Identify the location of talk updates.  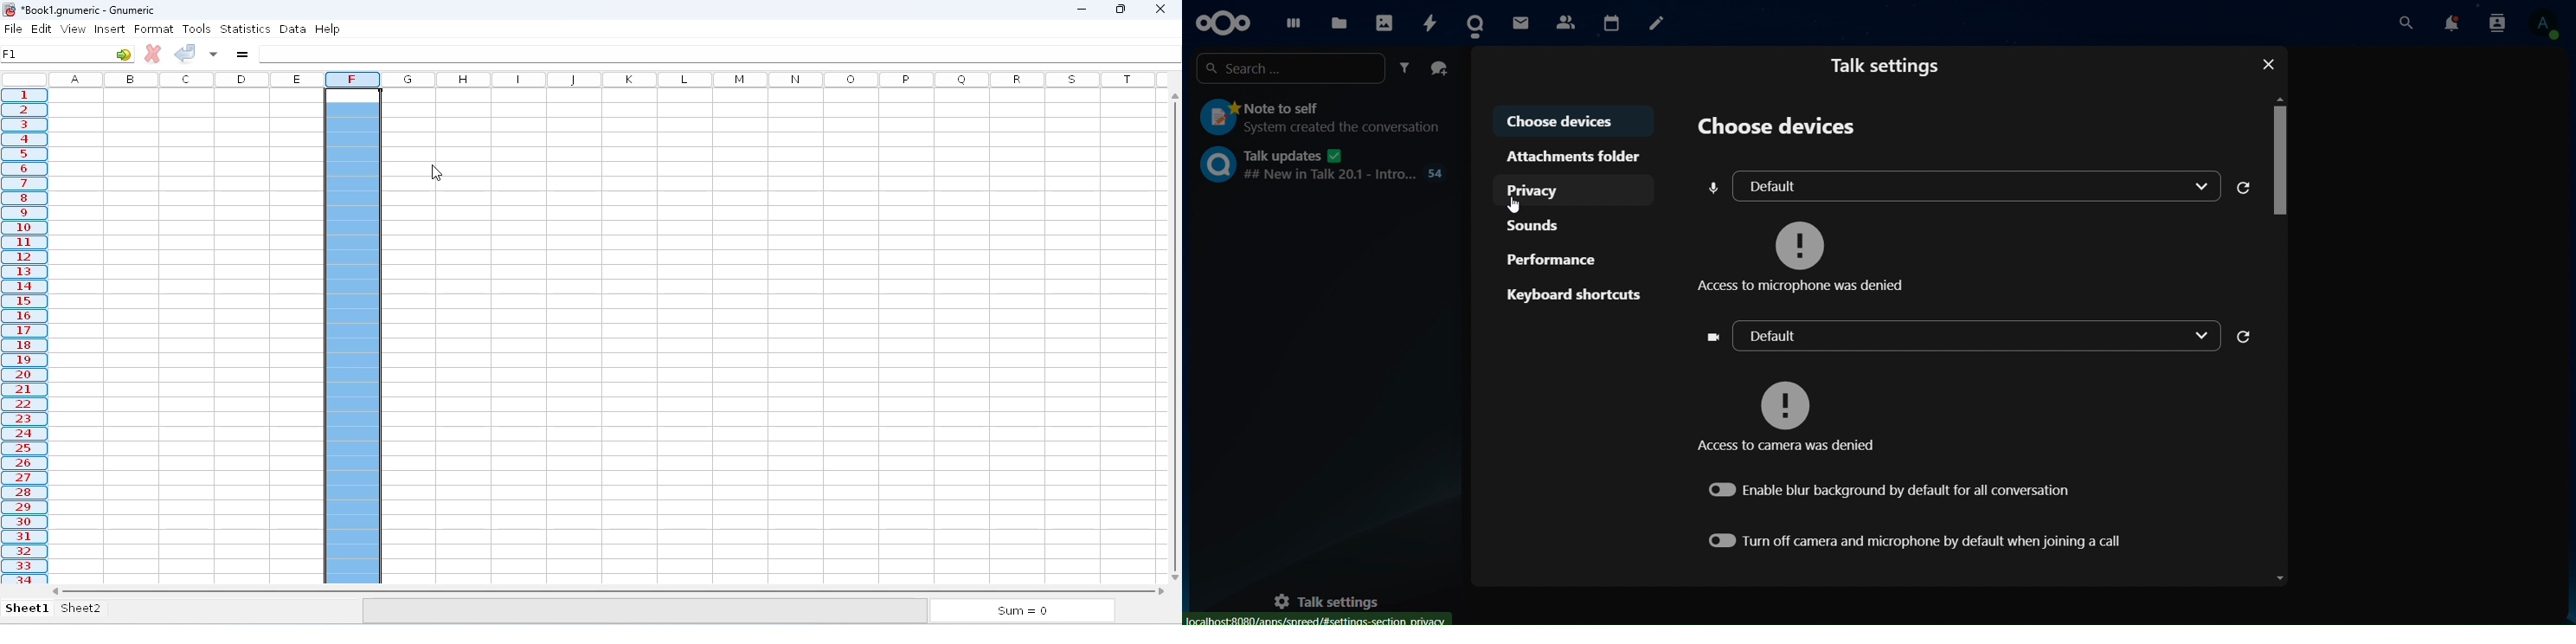
(1324, 164).